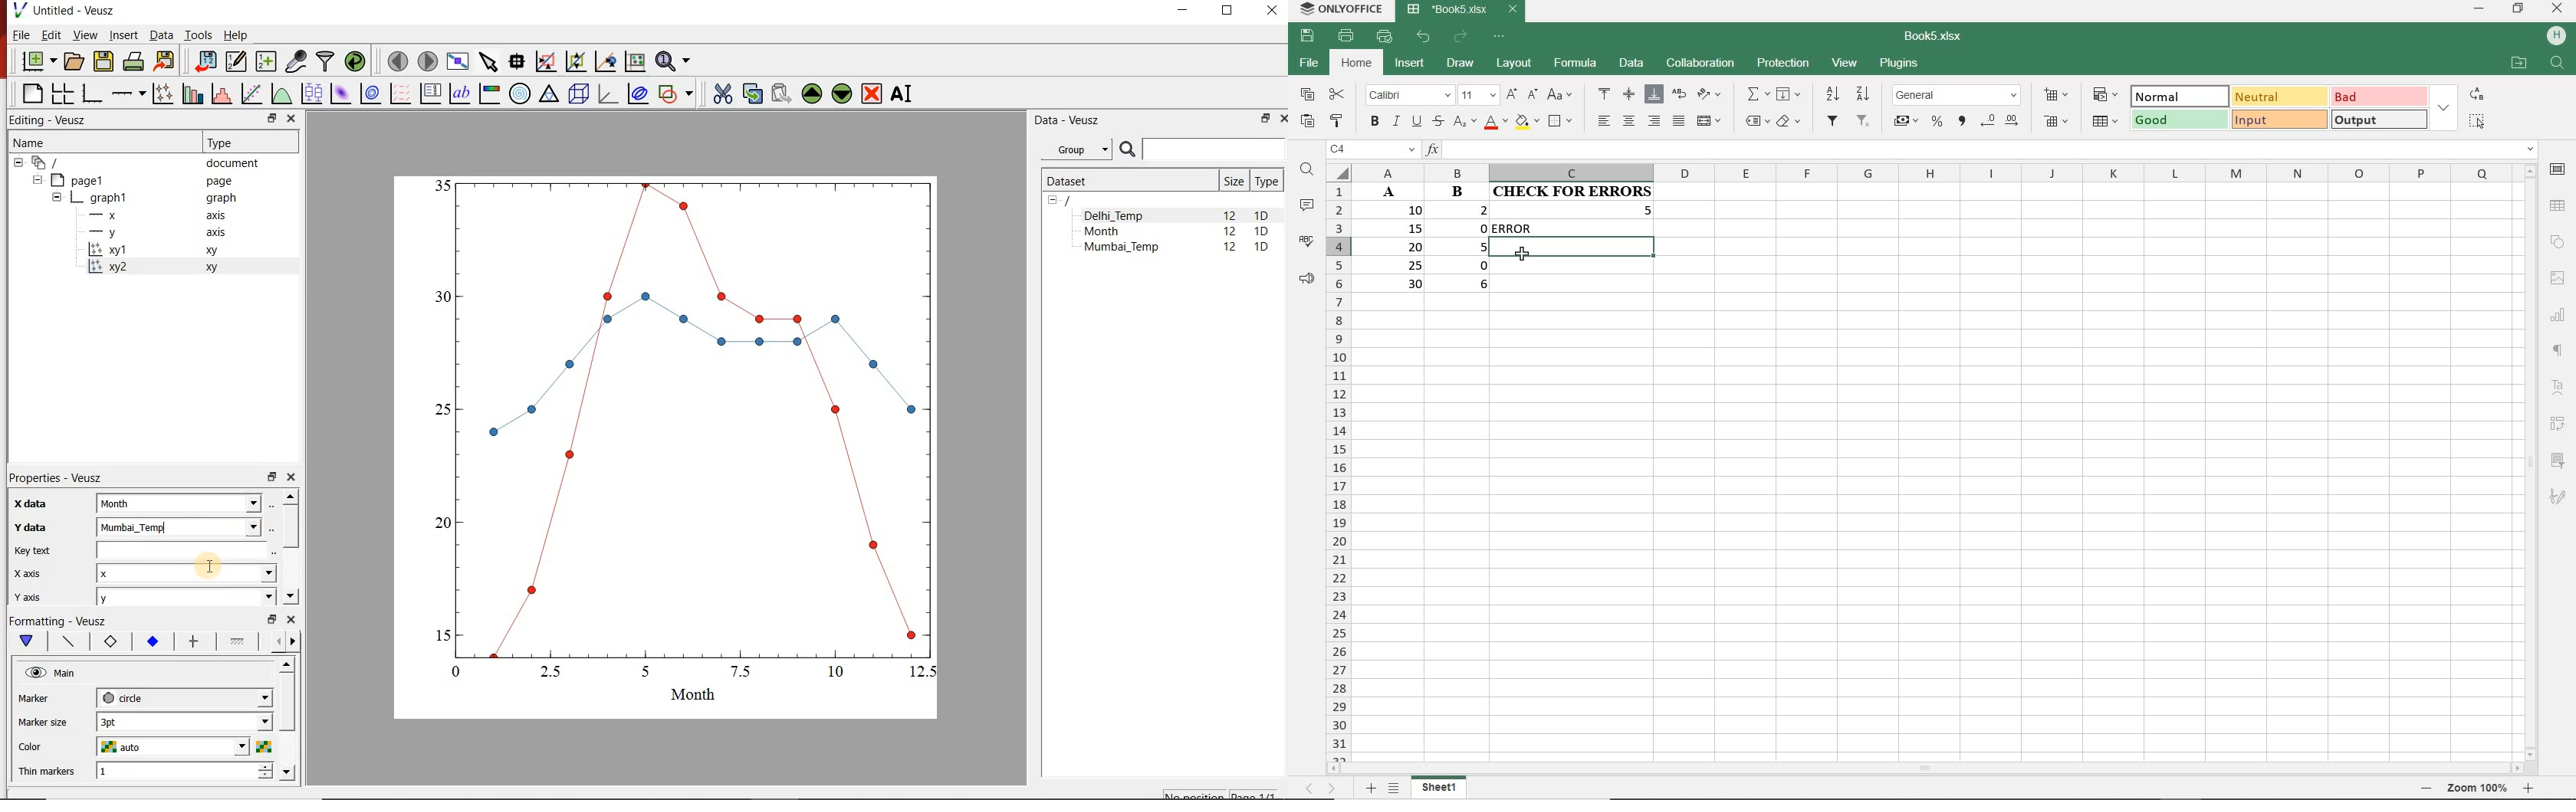 This screenshot has width=2576, height=812. What do you see at coordinates (1349, 37) in the screenshot?
I see `PRINT` at bounding box center [1349, 37].